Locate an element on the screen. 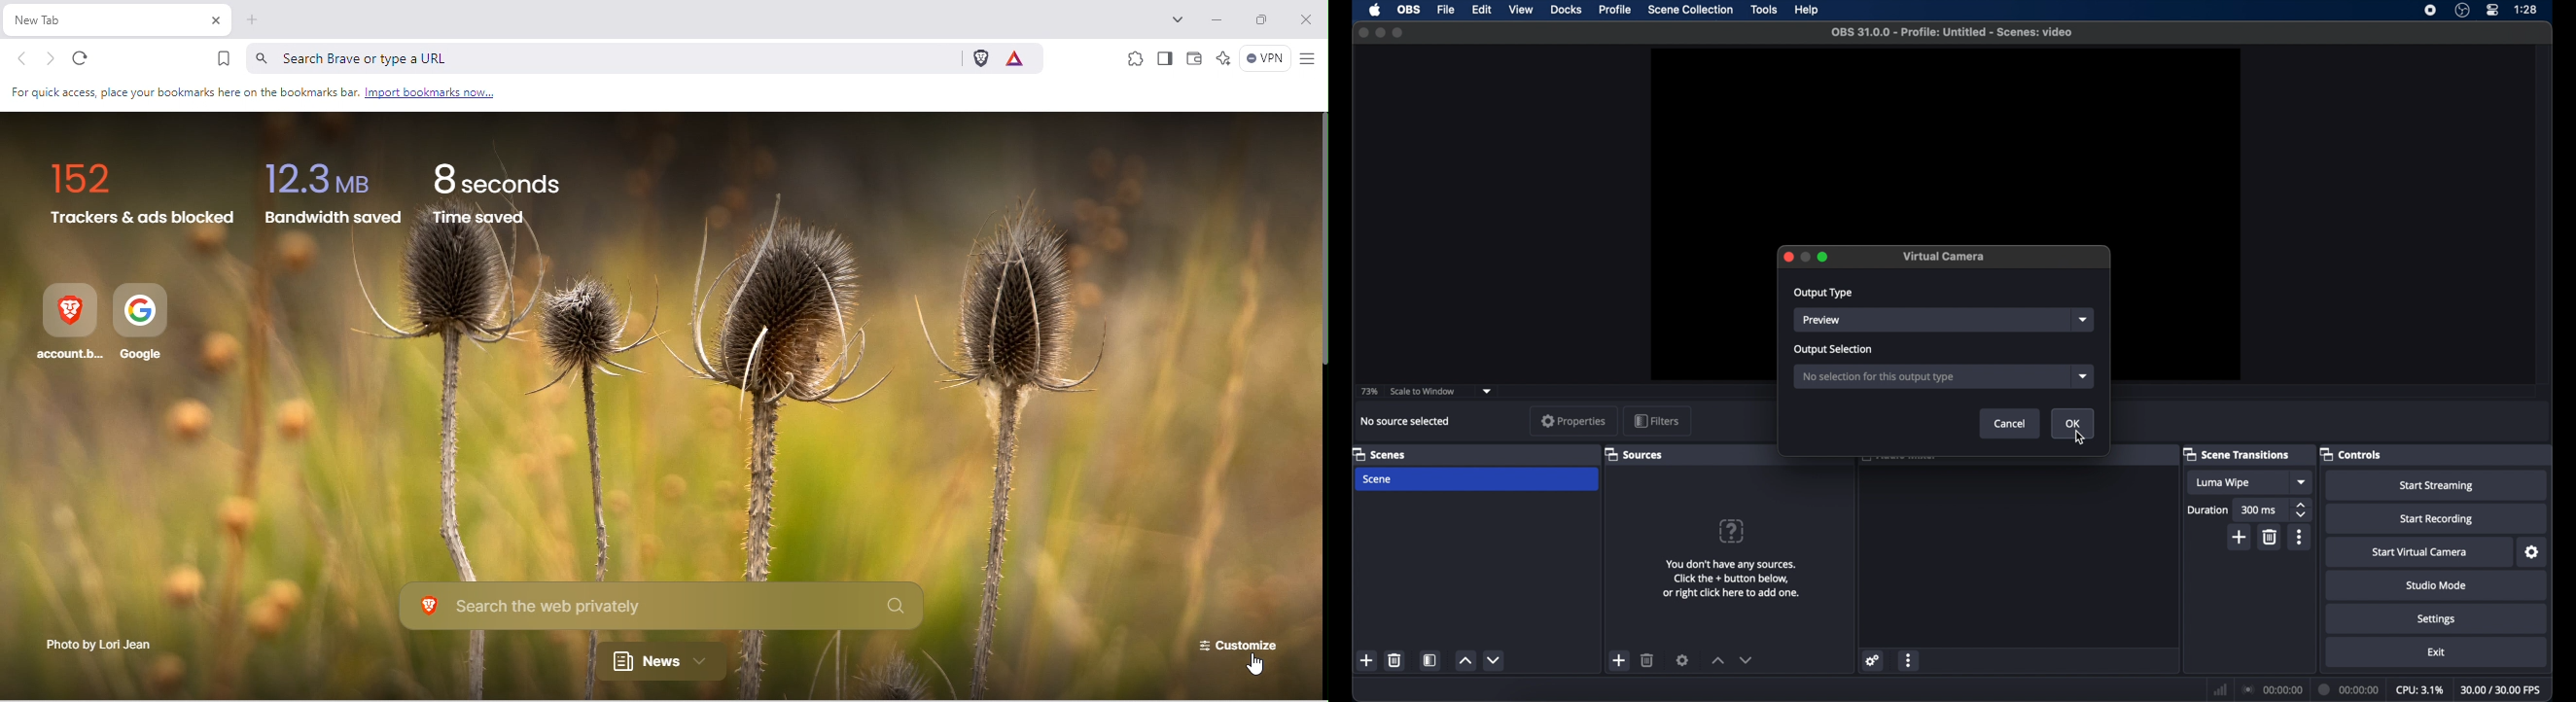 The height and width of the screenshot is (728, 2576). Minimize is located at coordinates (1220, 20).